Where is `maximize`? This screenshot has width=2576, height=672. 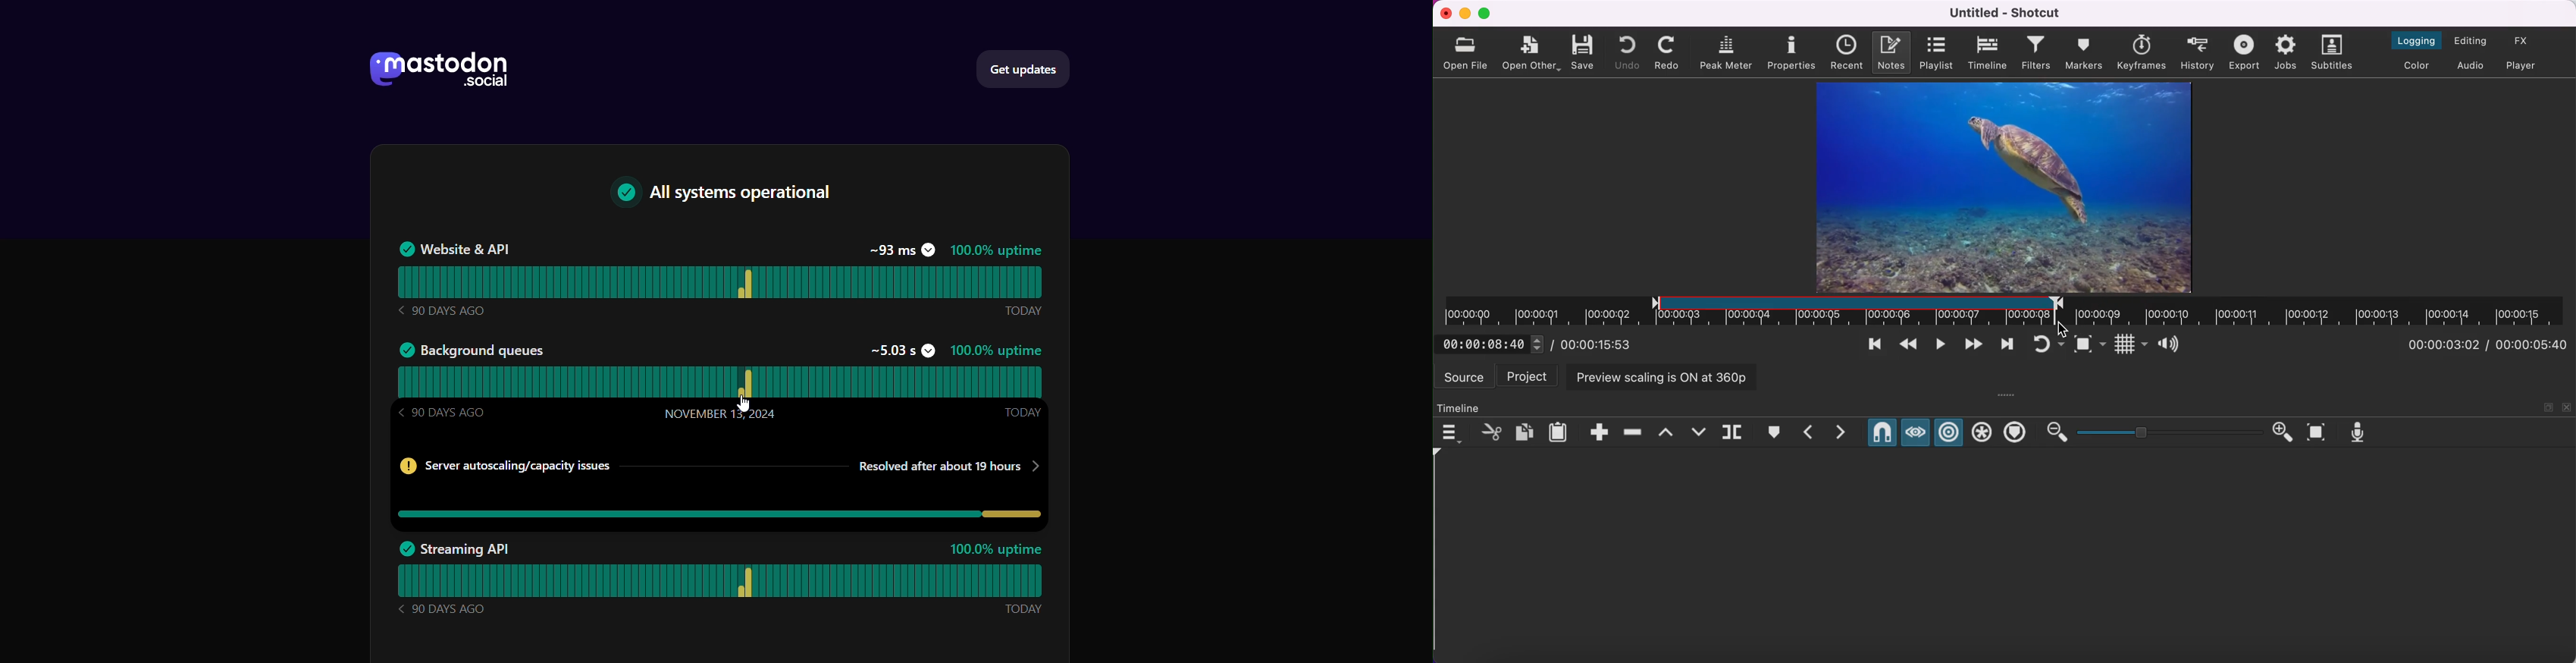 maximize is located at coordinates (2549, 406).